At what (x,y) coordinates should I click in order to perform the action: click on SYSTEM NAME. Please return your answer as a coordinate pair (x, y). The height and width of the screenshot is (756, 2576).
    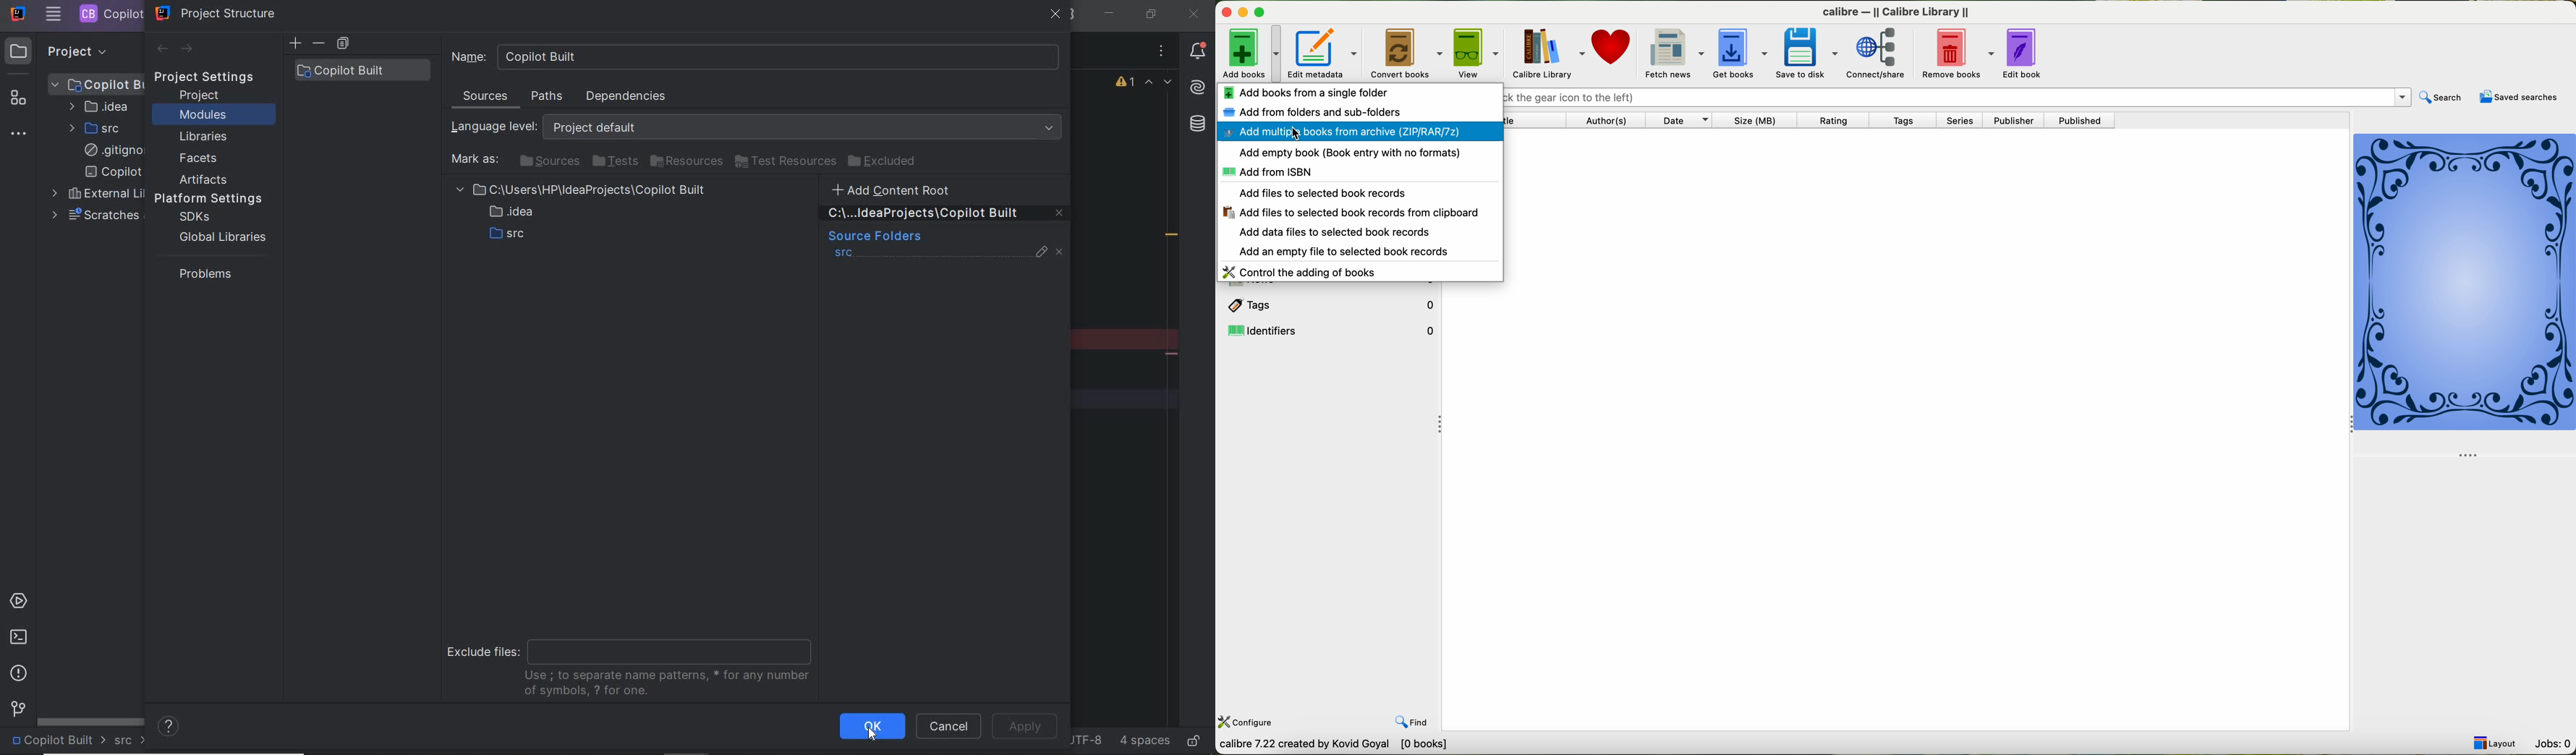
    Looking at the image, I should click on (17, 14).